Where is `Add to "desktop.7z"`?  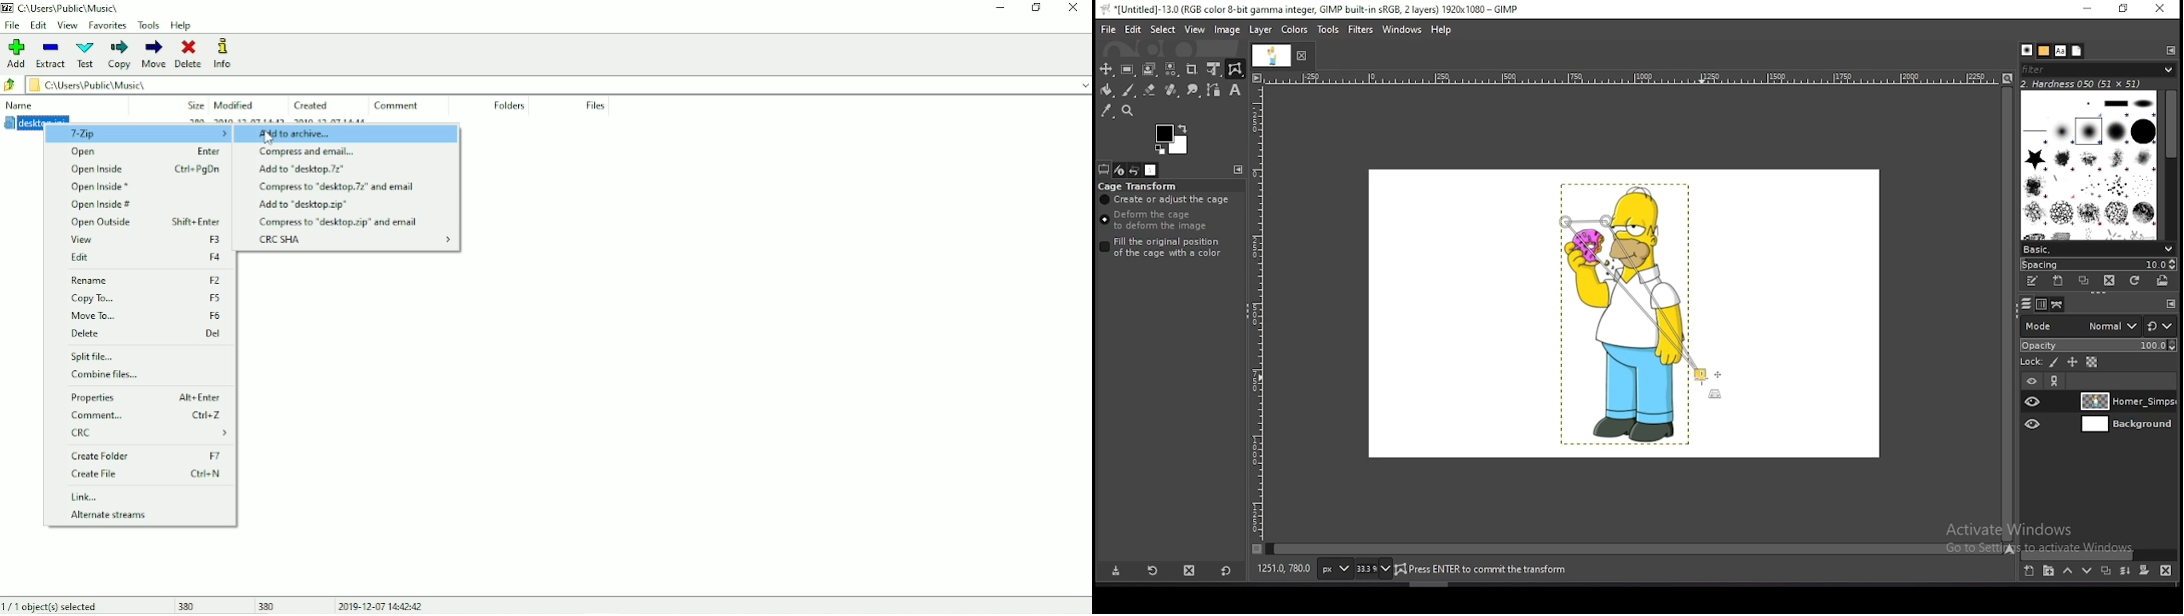 Add to "desktop.7z" is located at coordinates (304, 171).